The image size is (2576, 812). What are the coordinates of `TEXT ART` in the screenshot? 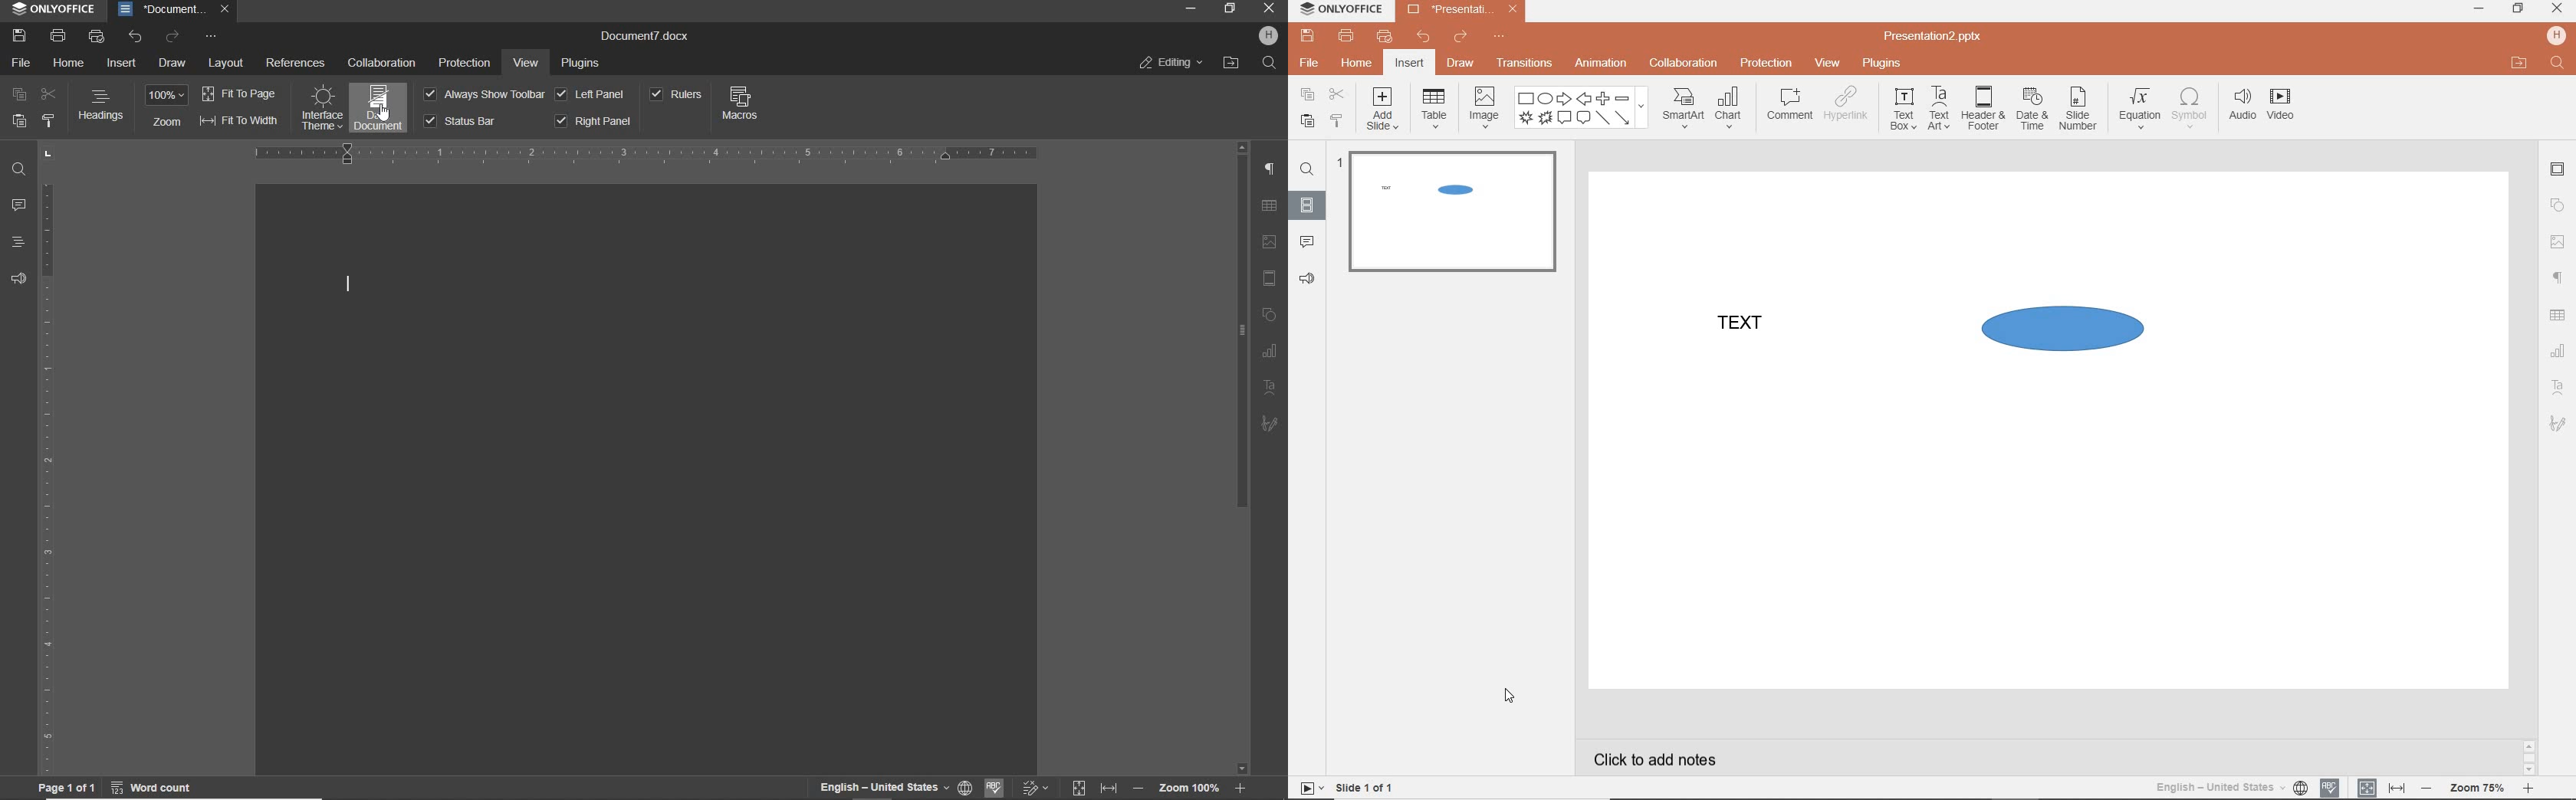 It's located at (2555, 425).